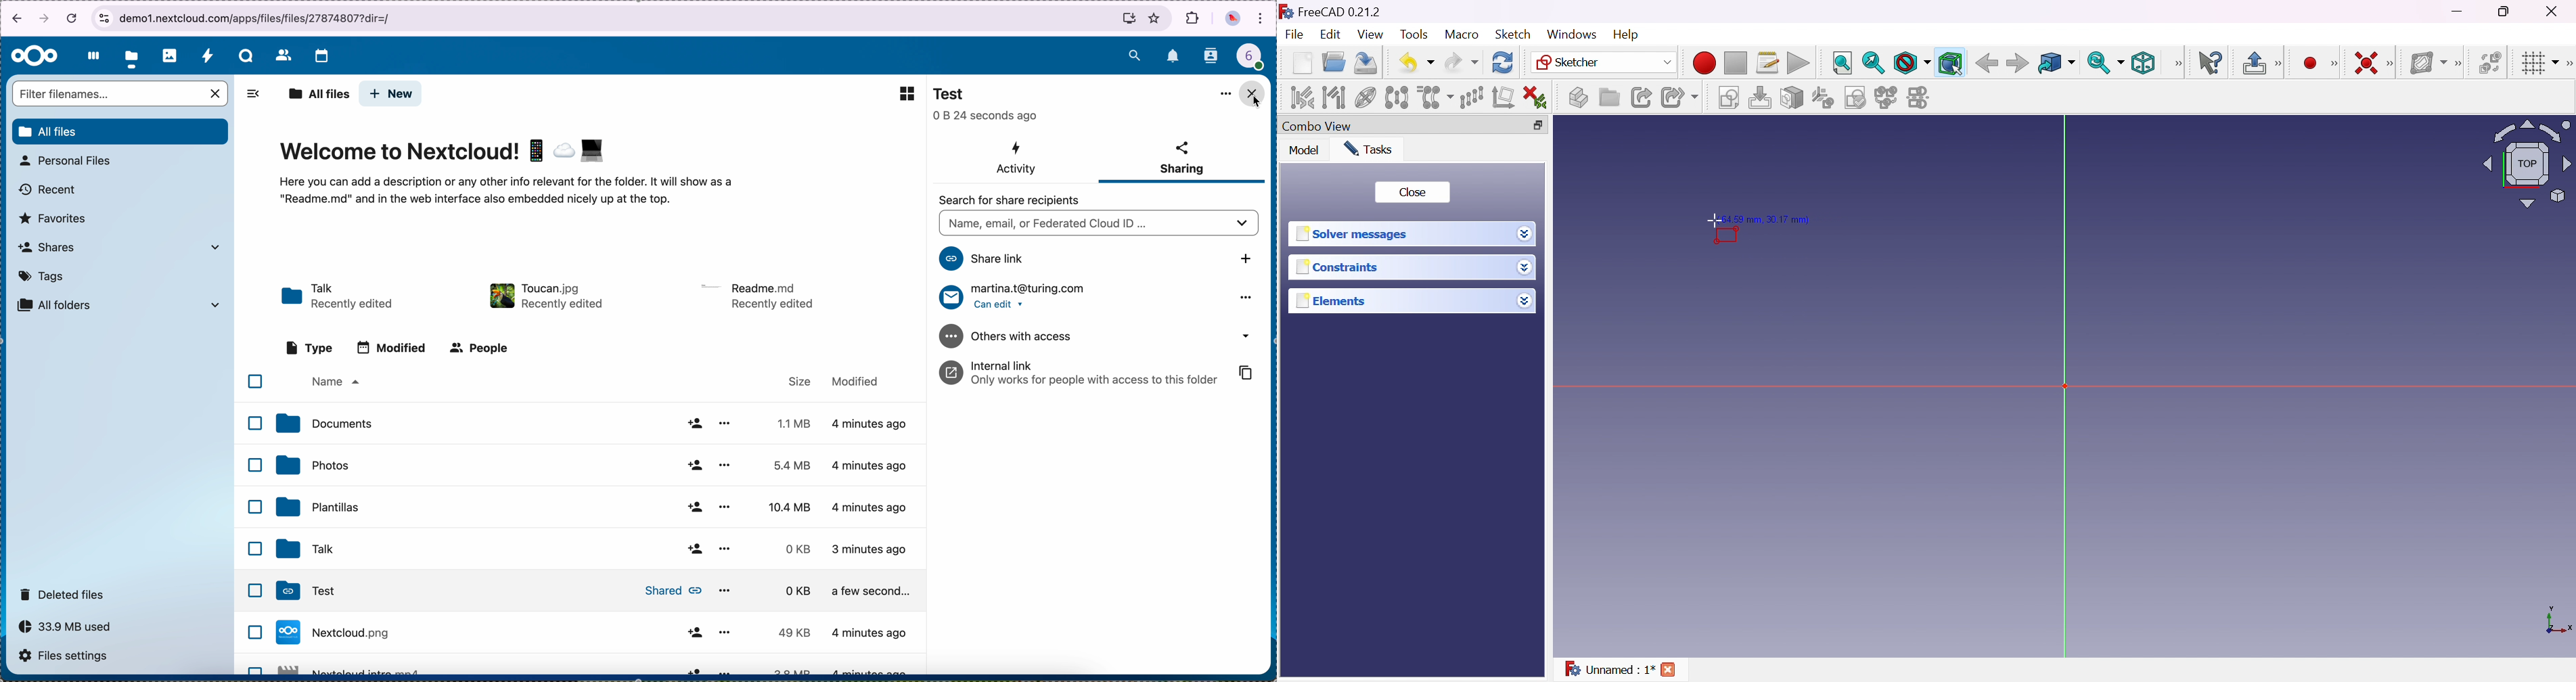 The width and height of the screenshot is (2576, 700). Describe the element at coordinates (1098, 224) in the screenshot. I see `search name, email or icloud ID` at that location.